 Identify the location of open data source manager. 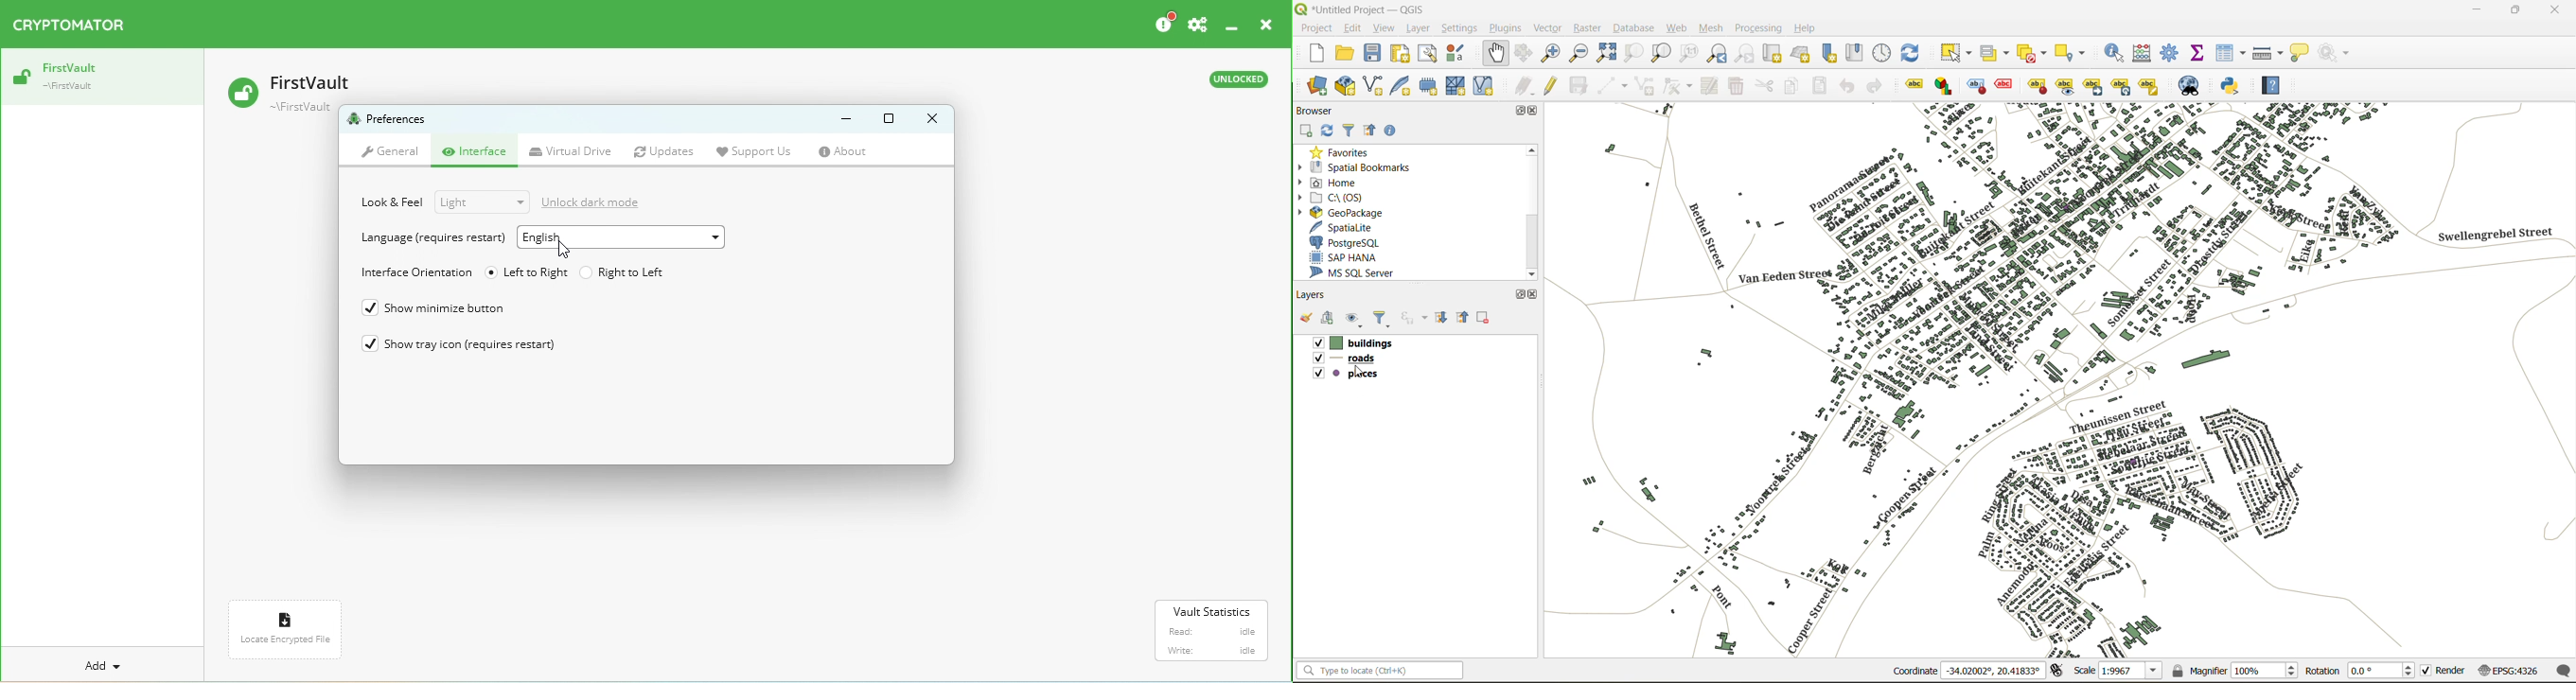
(1313, 88).